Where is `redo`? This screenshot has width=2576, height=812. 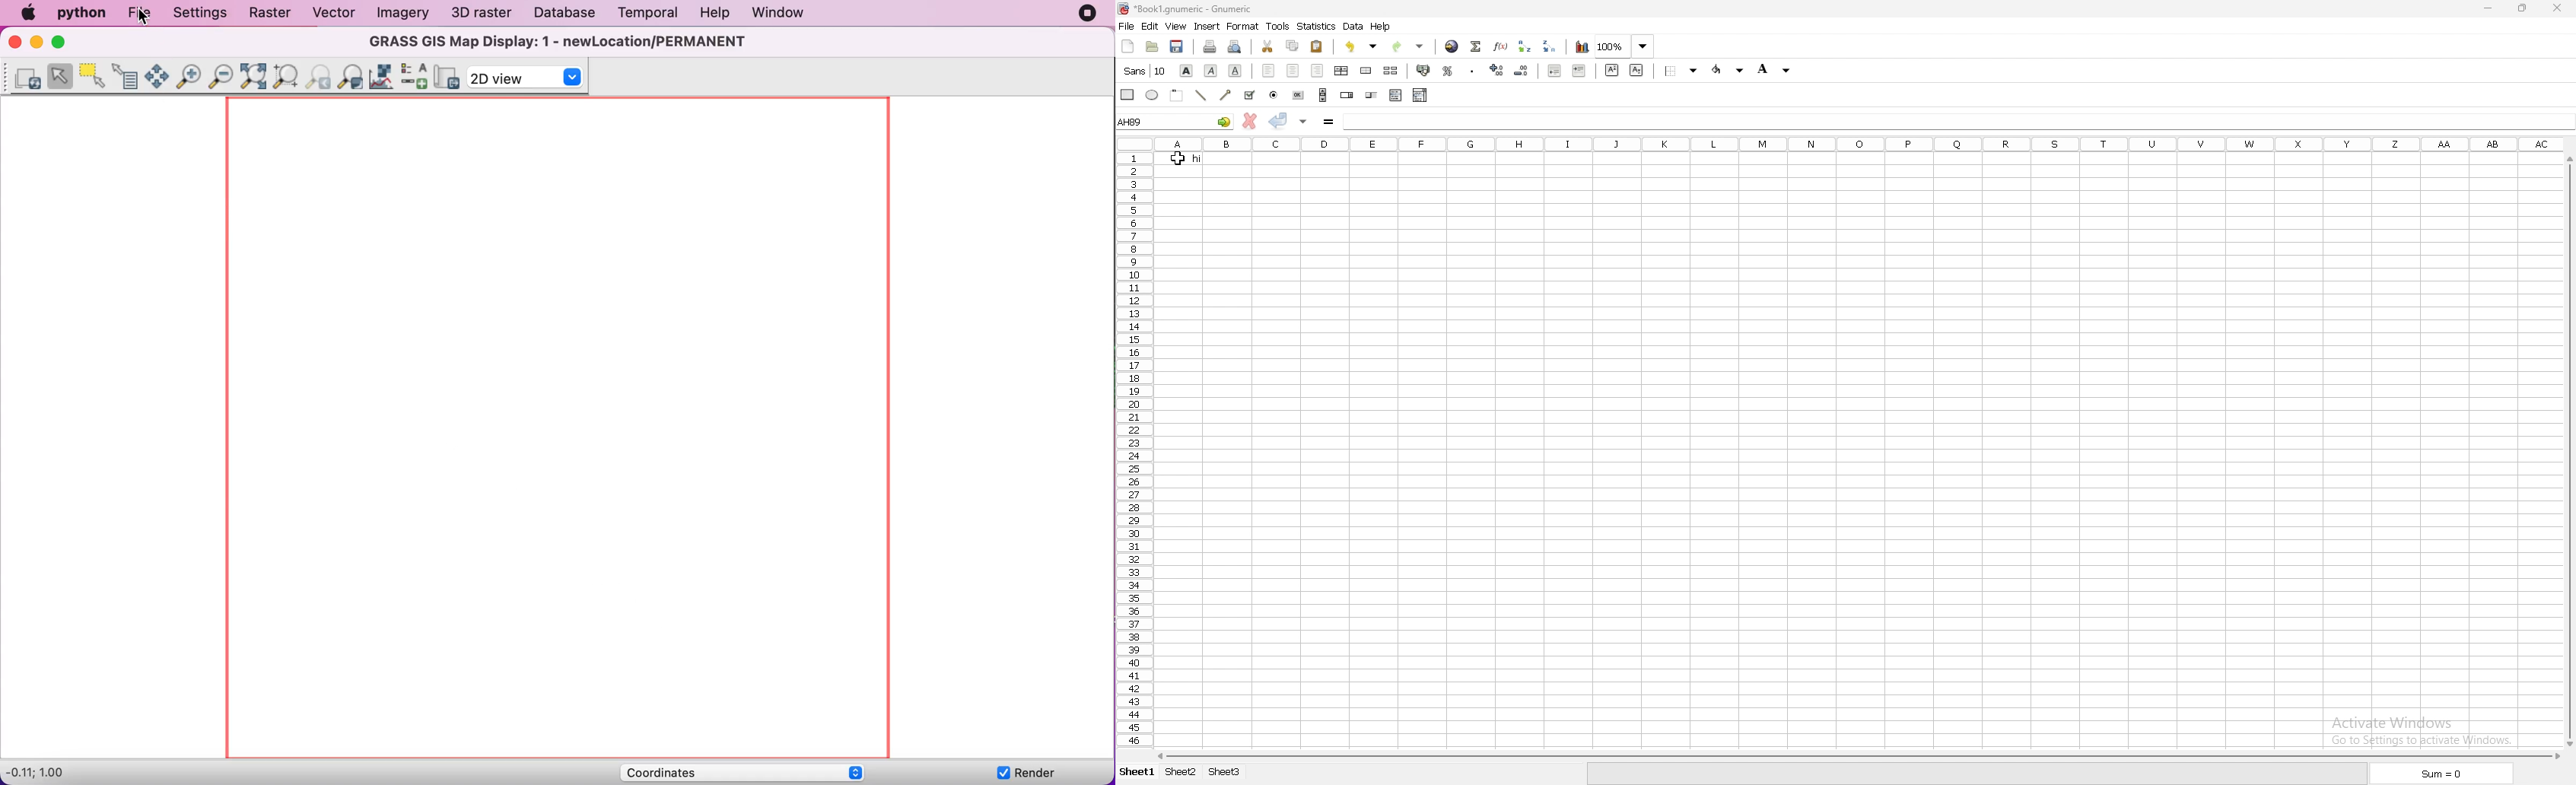 redo is located at coordinates (1406, 46).